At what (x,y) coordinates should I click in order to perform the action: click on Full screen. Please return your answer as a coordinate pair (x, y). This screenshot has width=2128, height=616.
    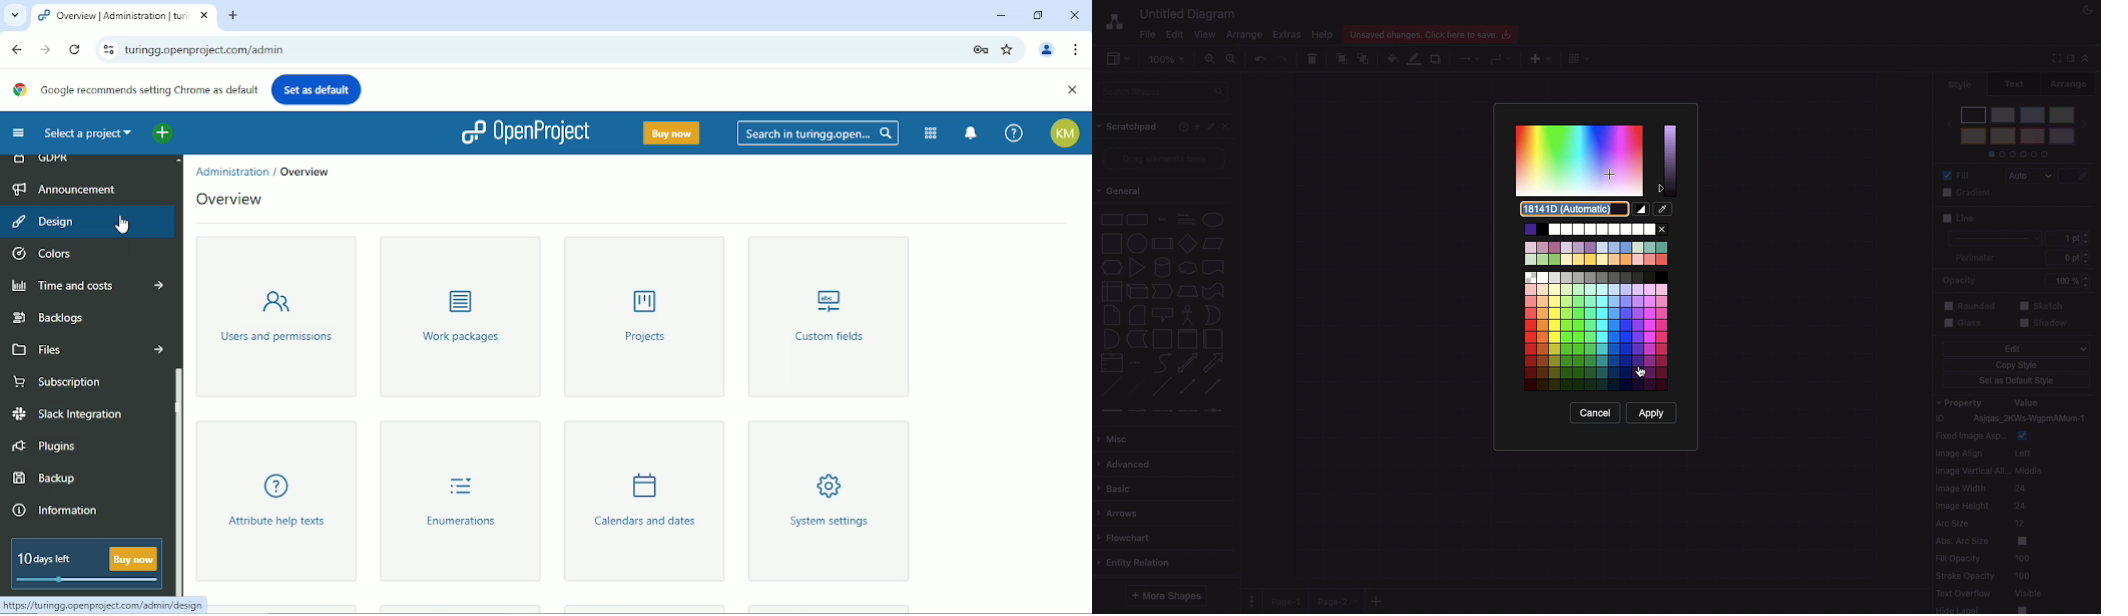
    Looking at the image, I should click on (2055, 60).